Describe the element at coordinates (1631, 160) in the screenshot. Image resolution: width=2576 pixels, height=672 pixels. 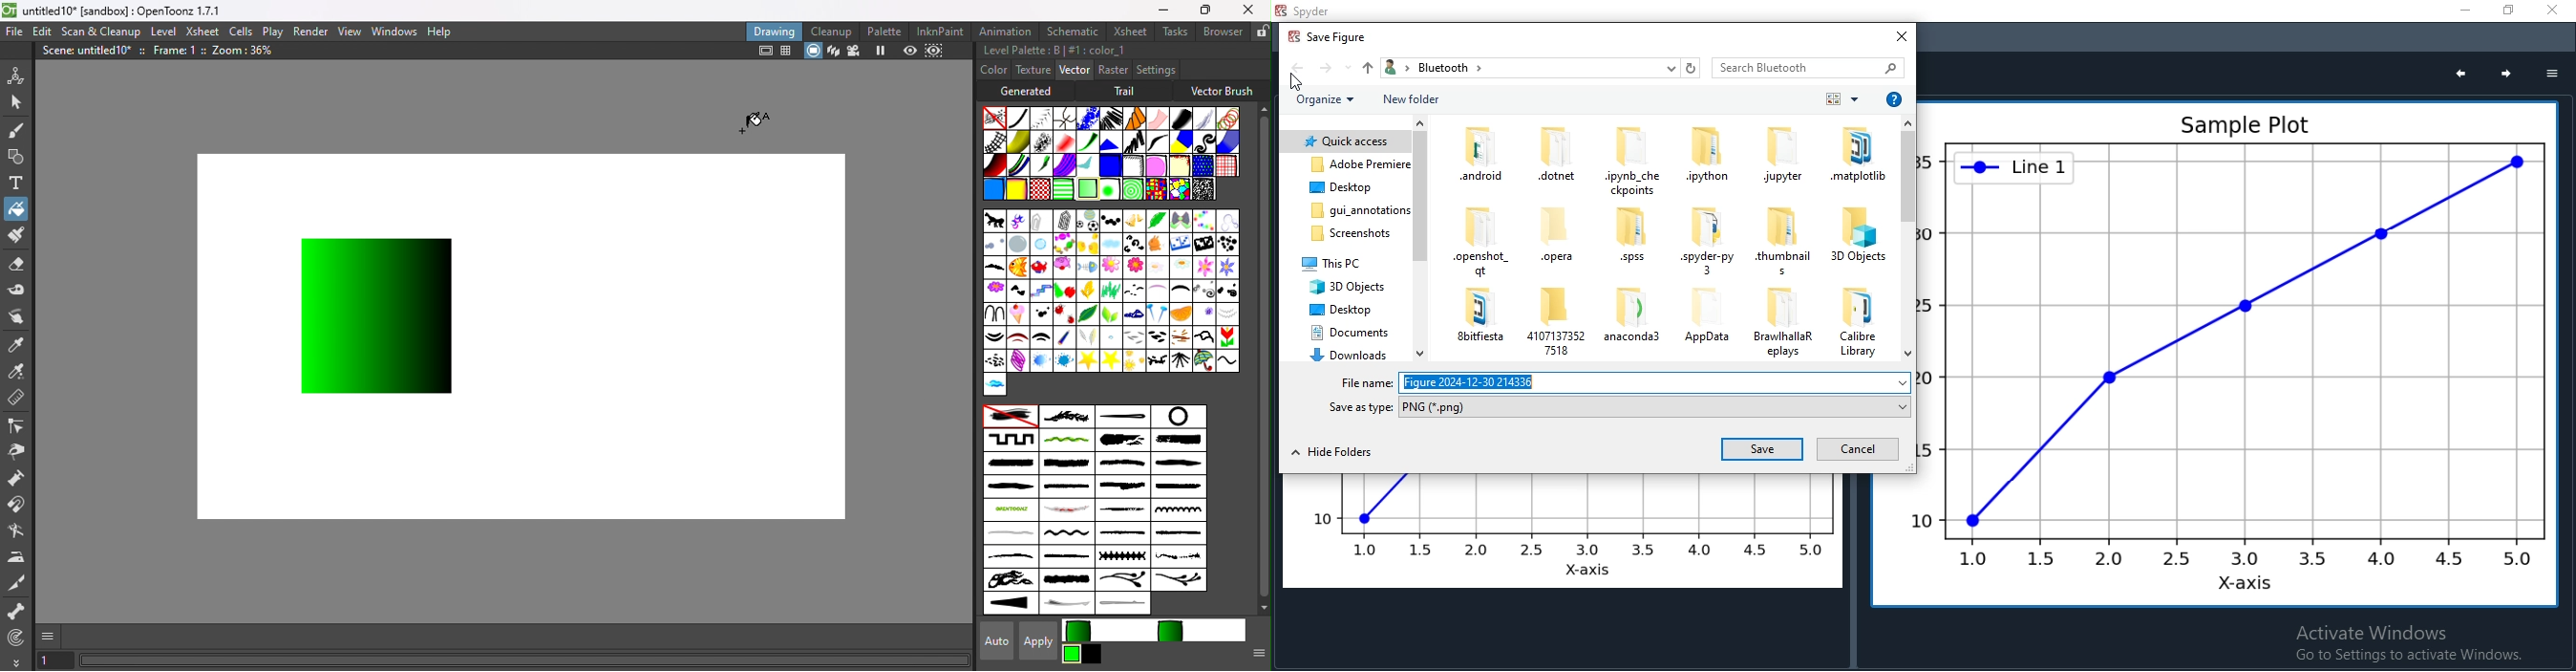
I see `files` at that location.